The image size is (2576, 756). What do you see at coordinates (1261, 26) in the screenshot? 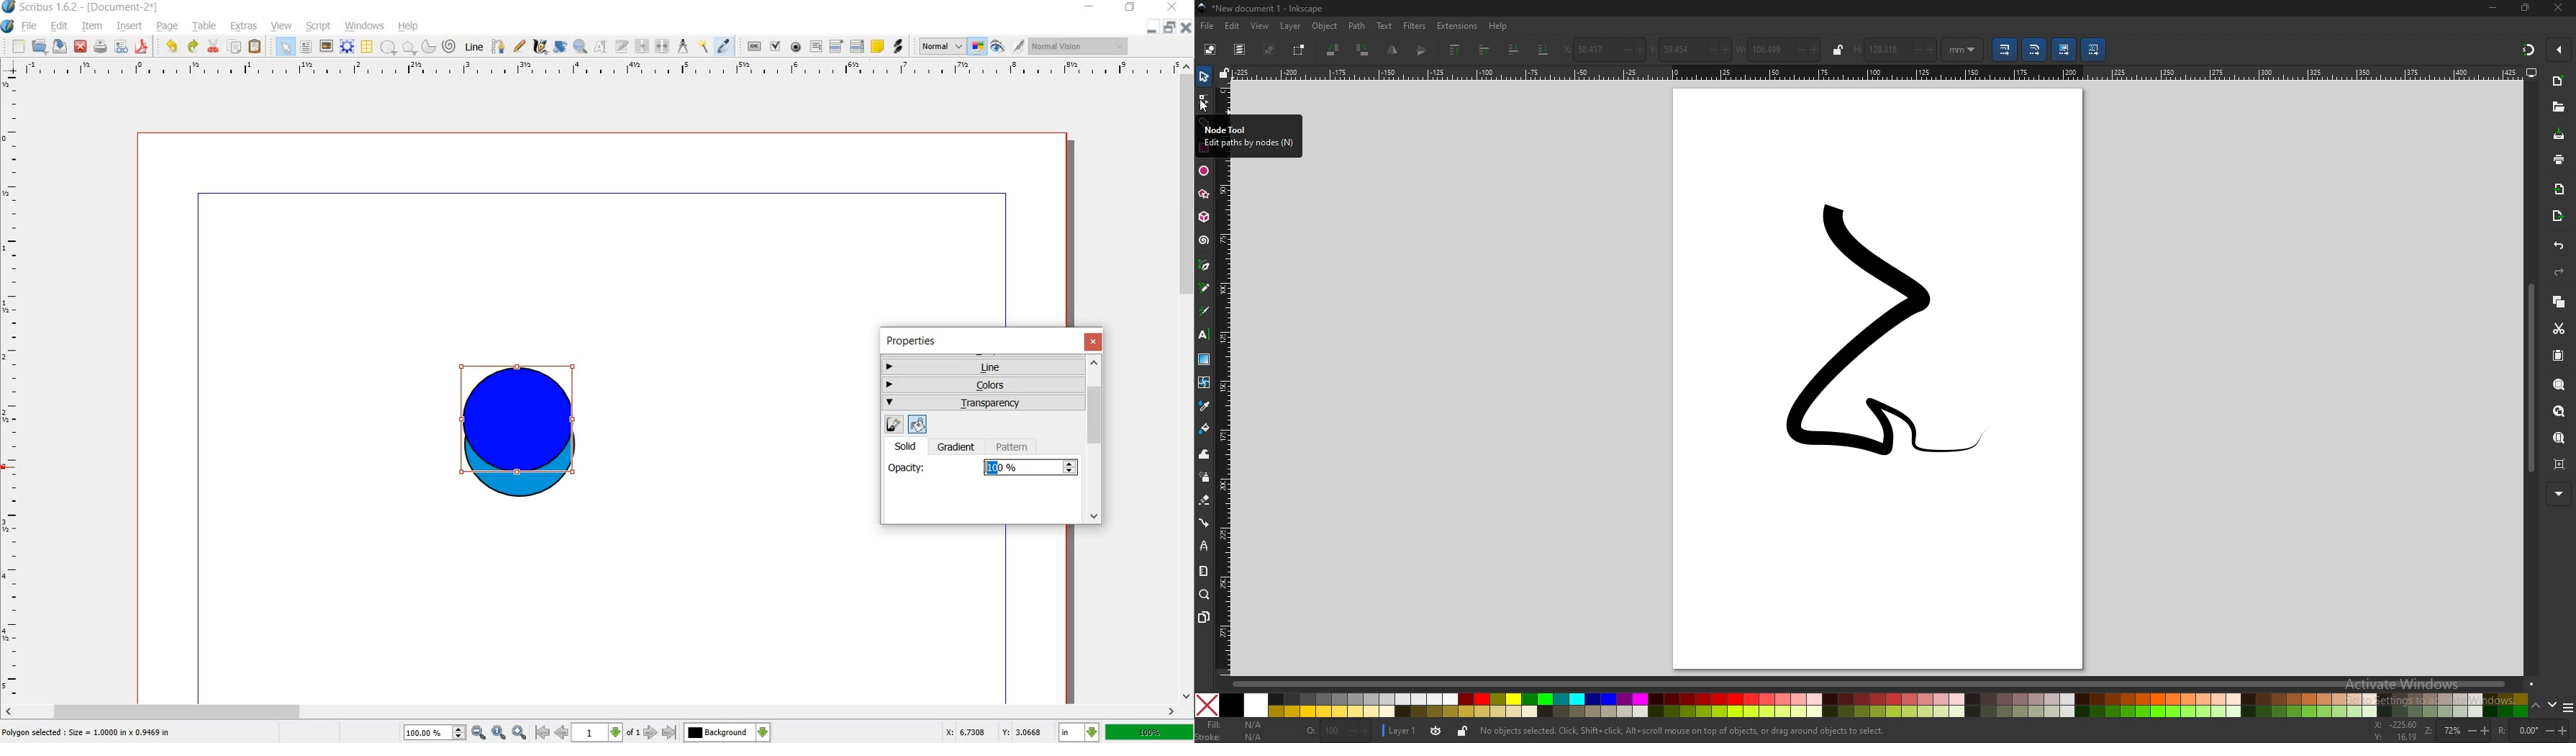
I see `view` at bounding box center [1261, 26].